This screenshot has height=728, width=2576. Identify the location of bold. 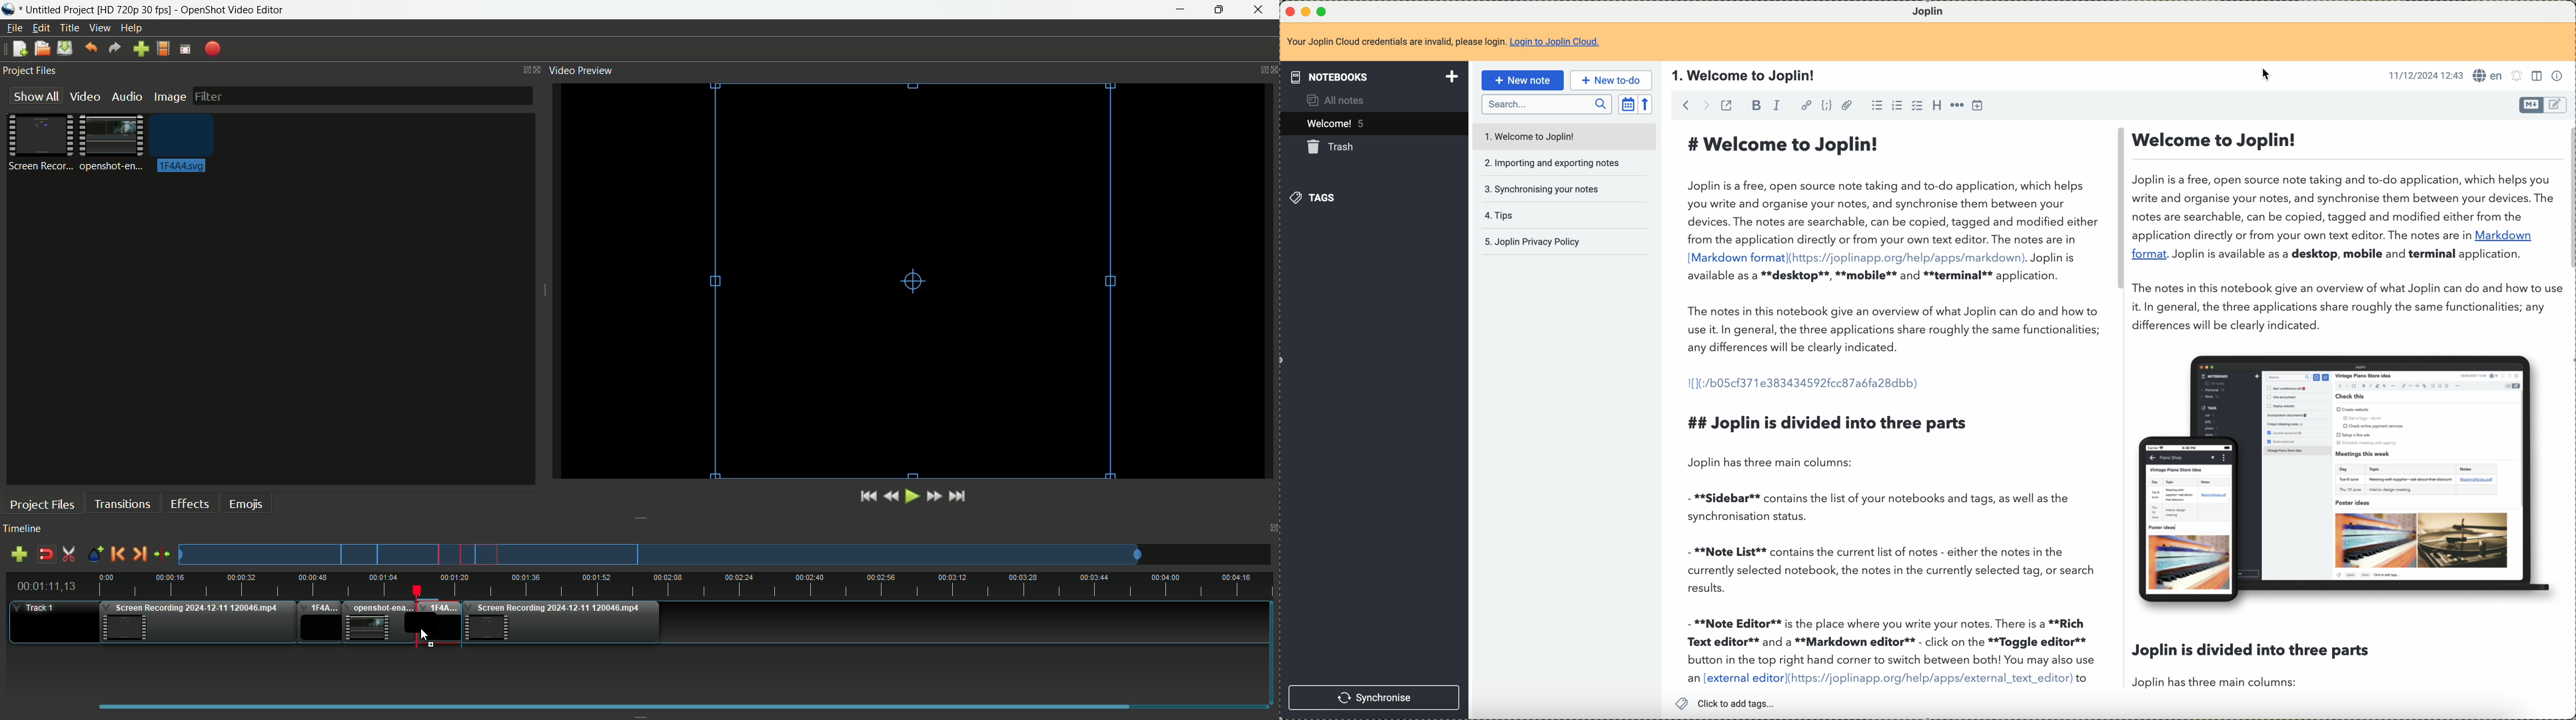
(1755, 107).